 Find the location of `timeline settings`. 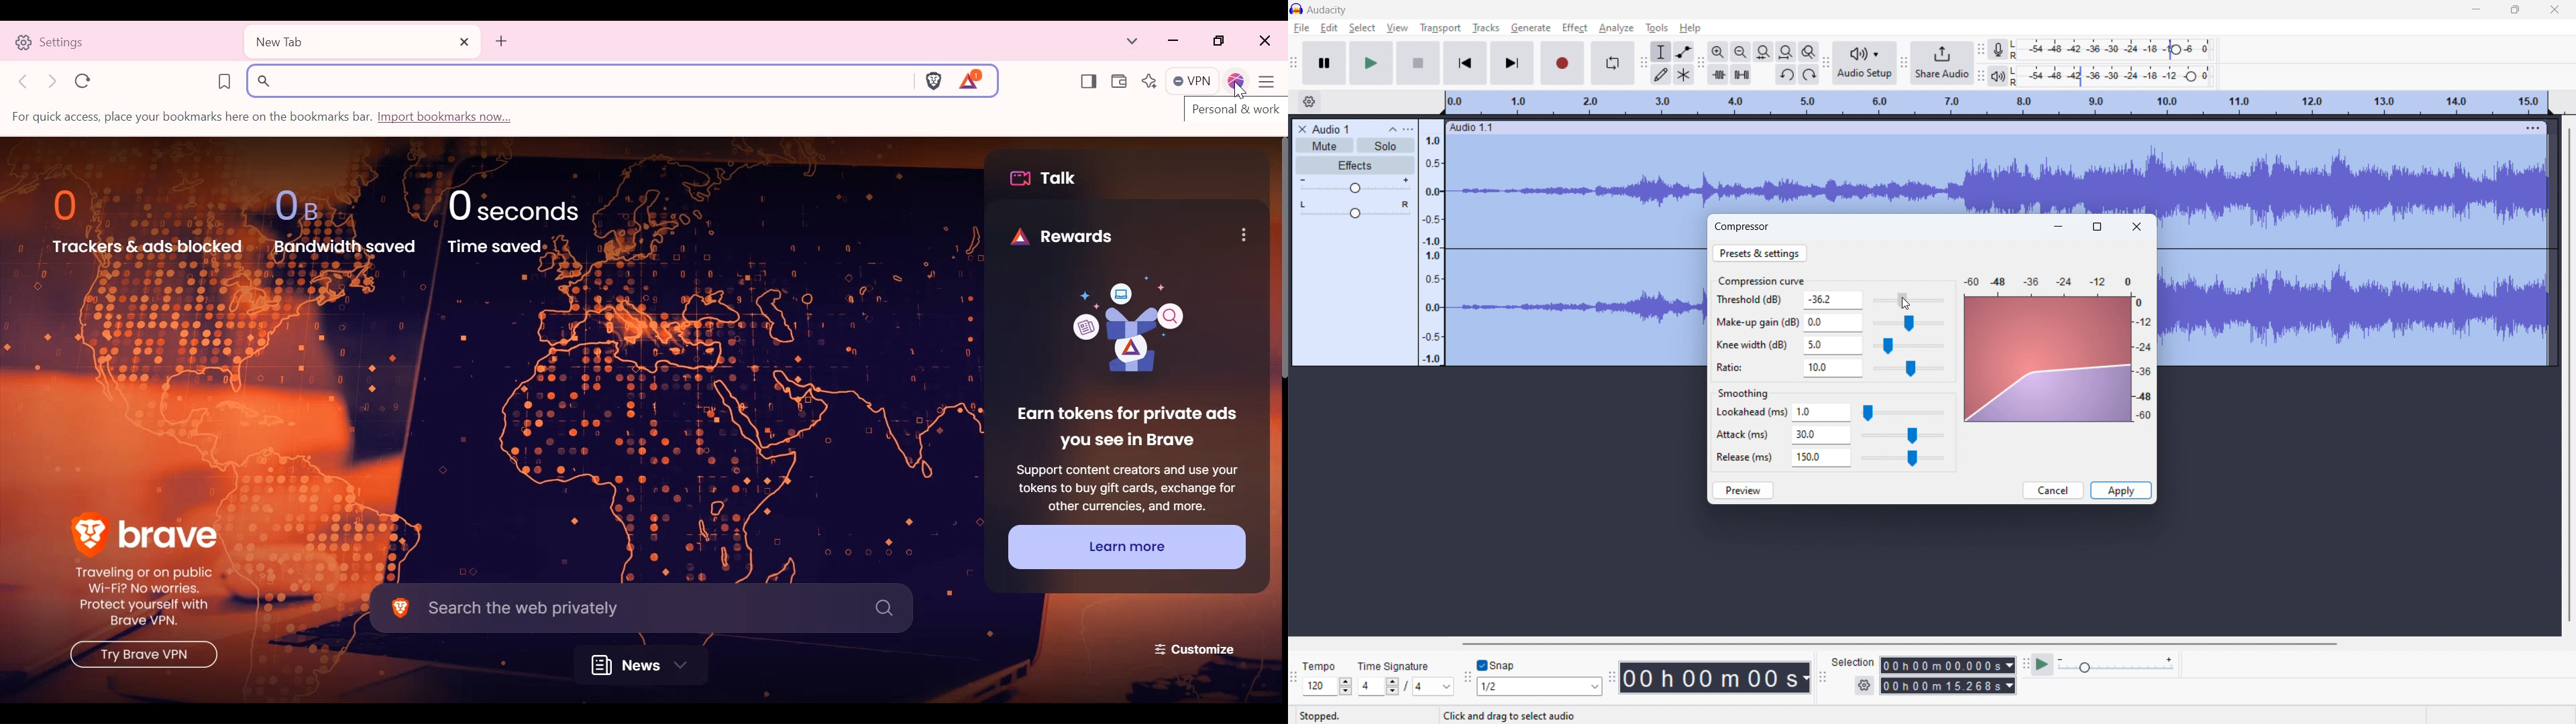

timeline settings is located at coordinates (1309, 102).